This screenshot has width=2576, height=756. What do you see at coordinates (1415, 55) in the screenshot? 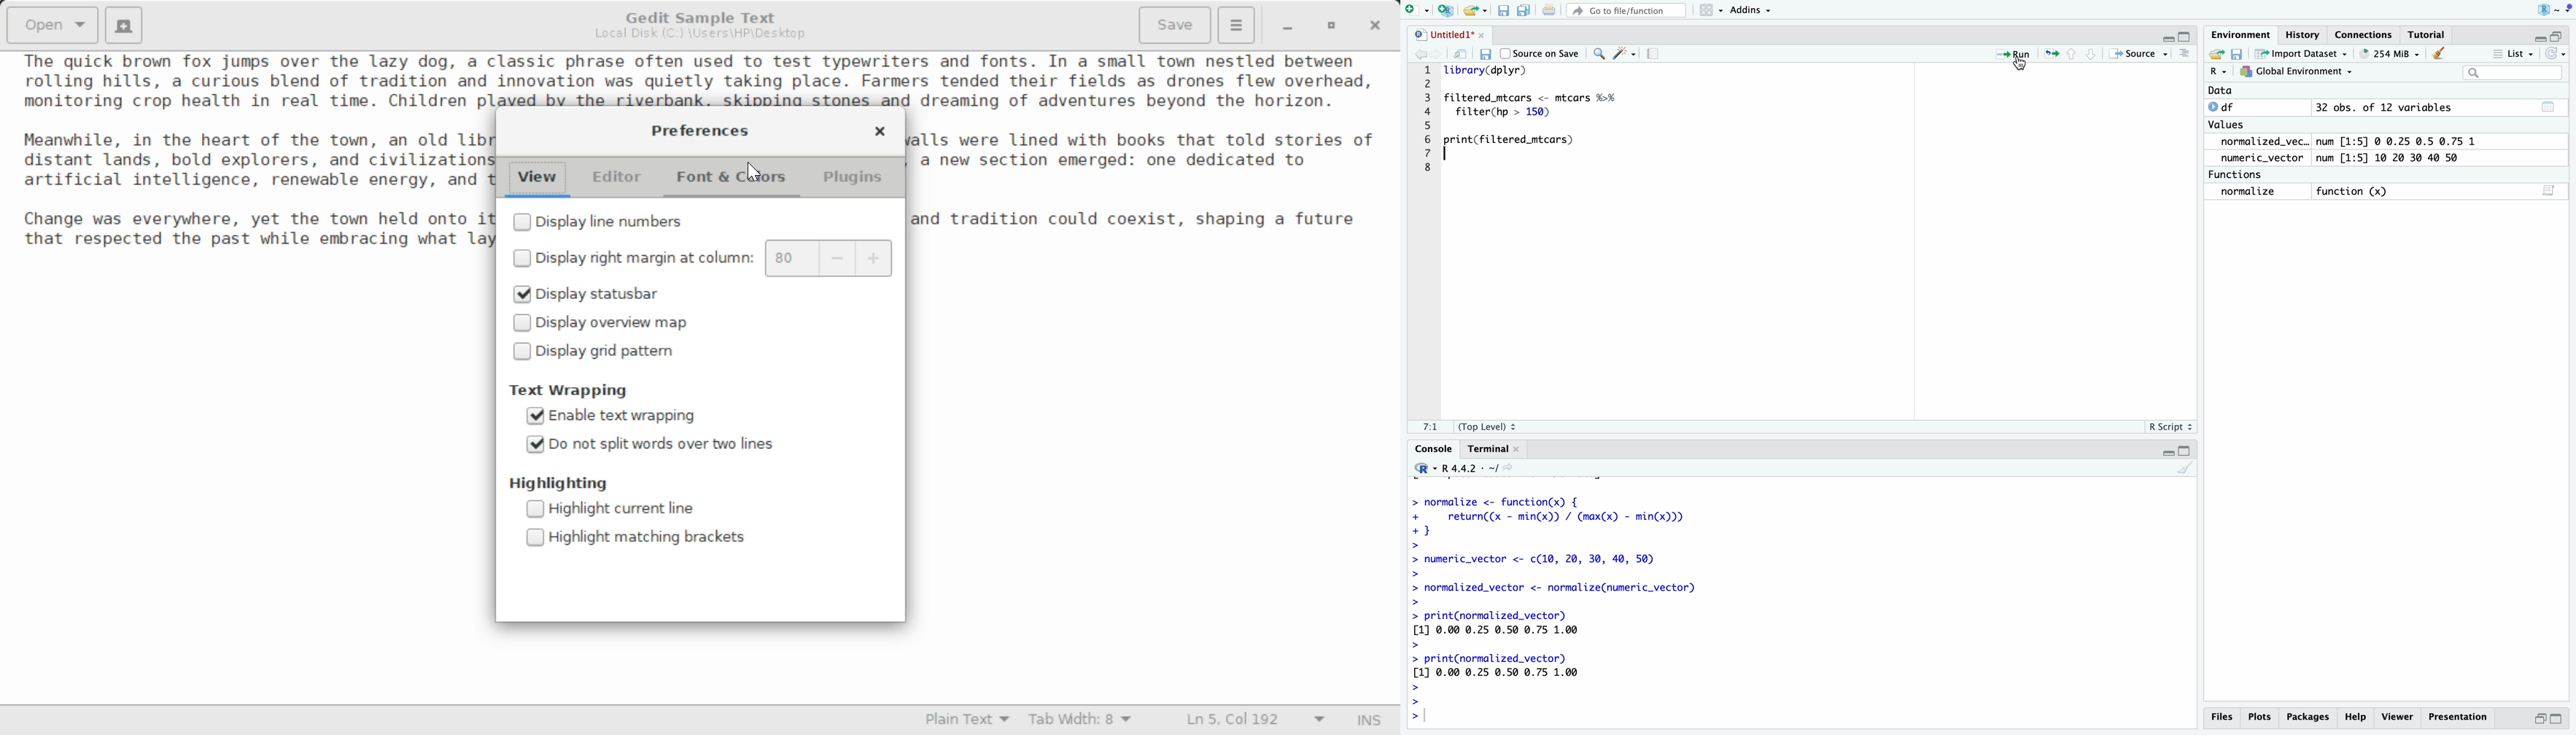
I see `go back` at bounding box center [1415, 55].